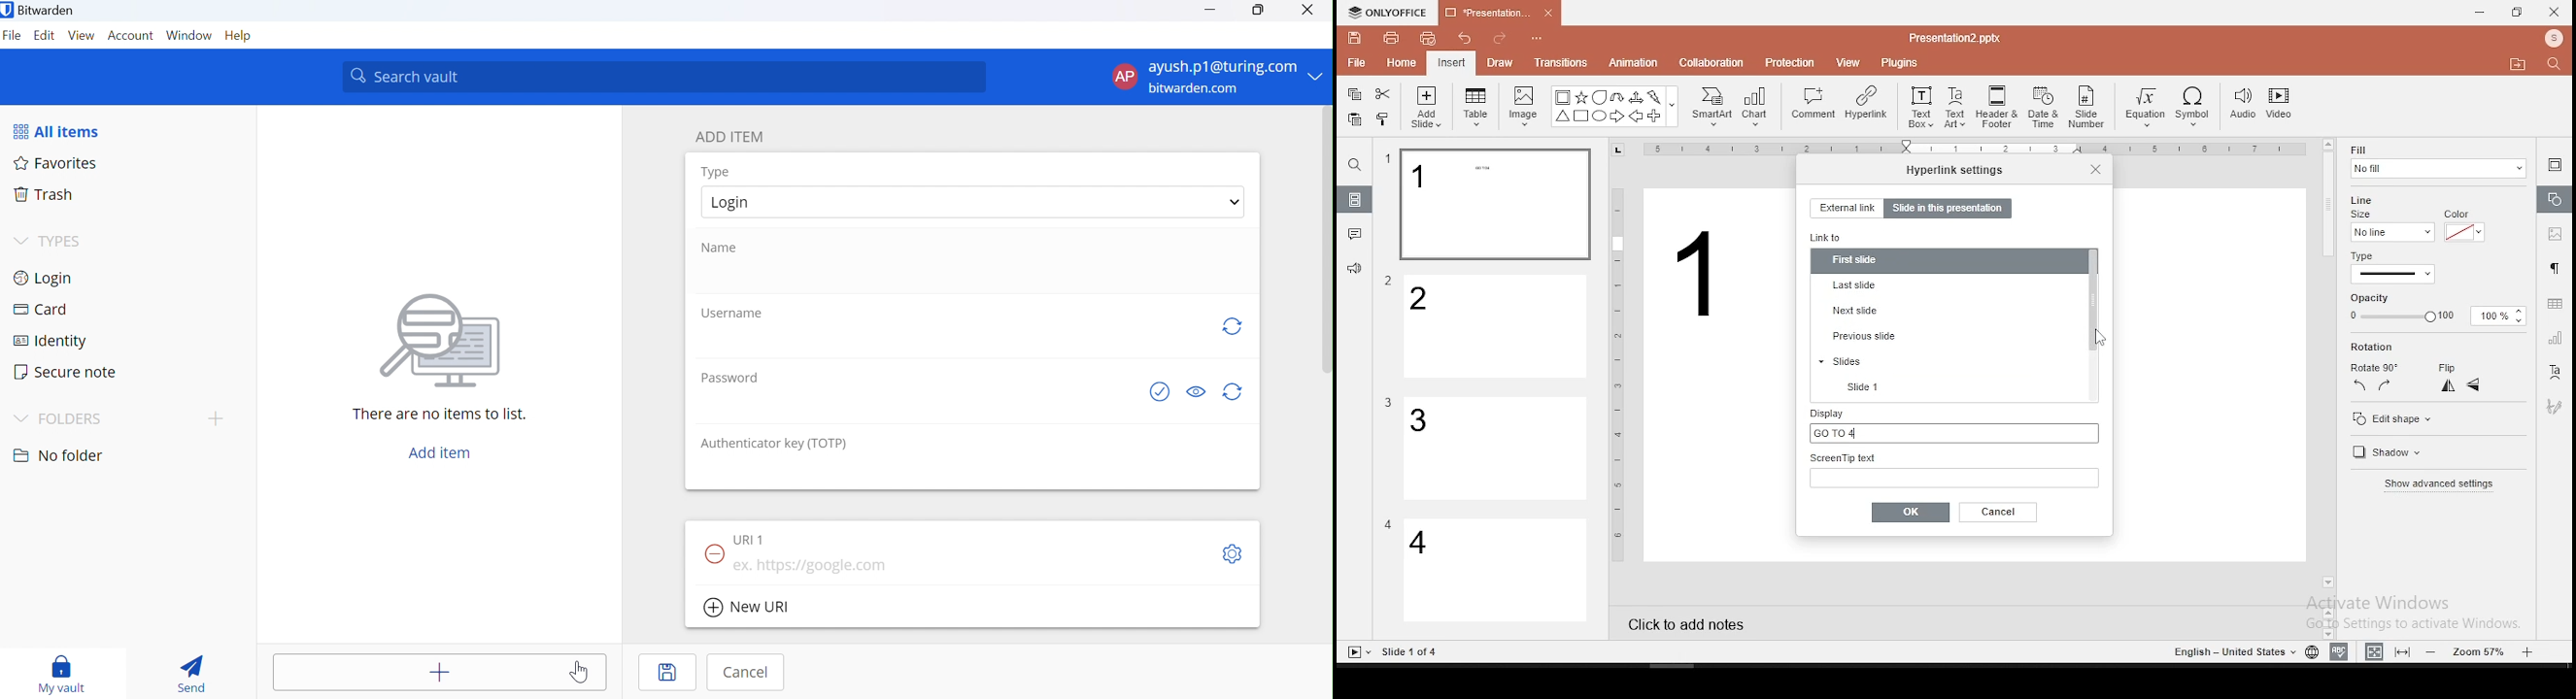 The image size is (2576, 700). I want to click on Add item, so click(438, 672).